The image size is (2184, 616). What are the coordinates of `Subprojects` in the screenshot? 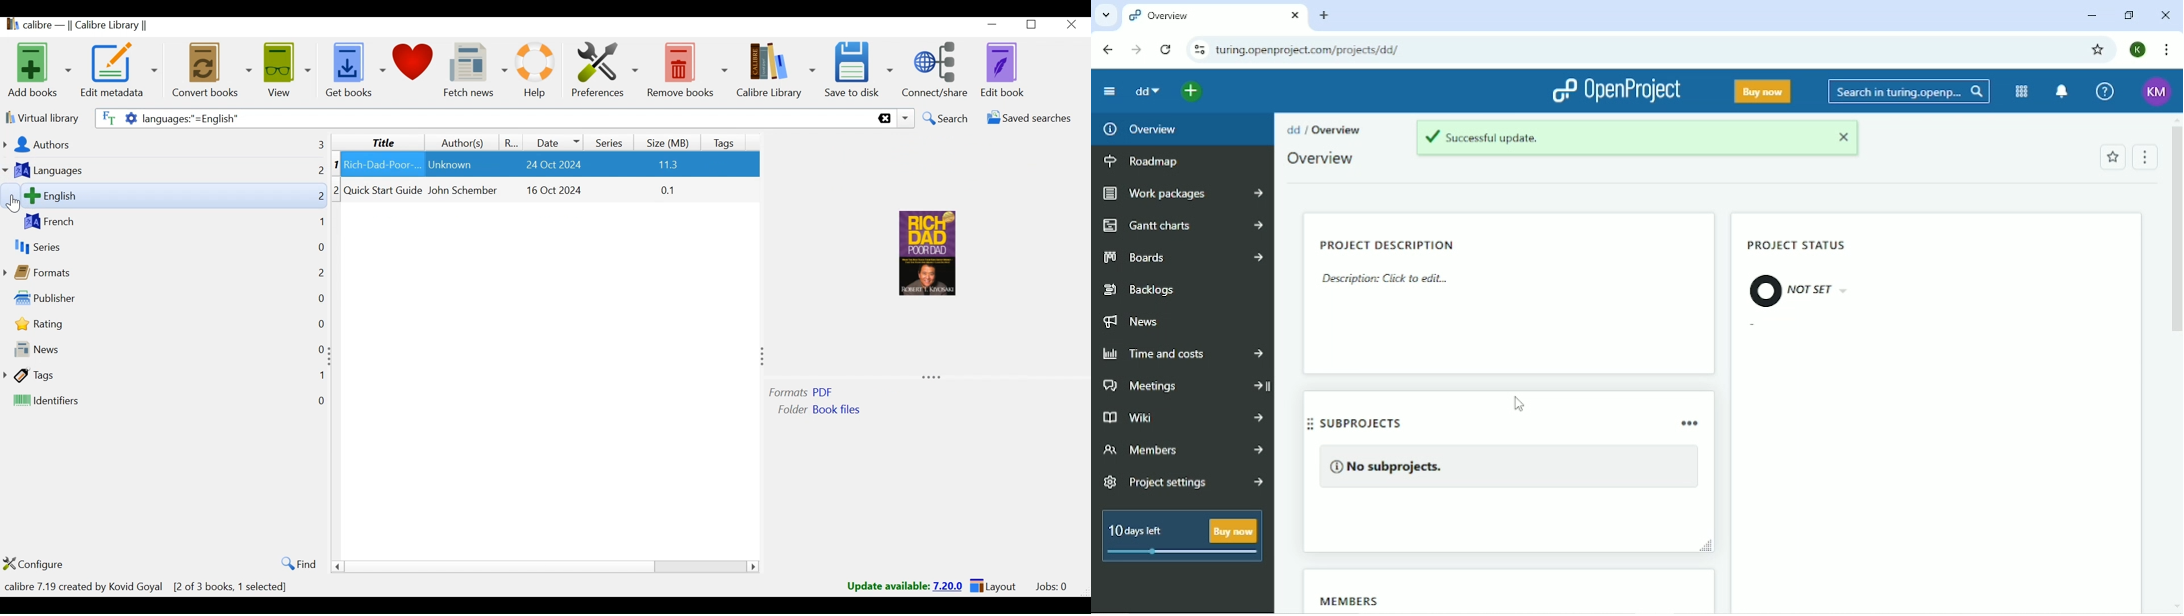 It's located at (1505, 424).